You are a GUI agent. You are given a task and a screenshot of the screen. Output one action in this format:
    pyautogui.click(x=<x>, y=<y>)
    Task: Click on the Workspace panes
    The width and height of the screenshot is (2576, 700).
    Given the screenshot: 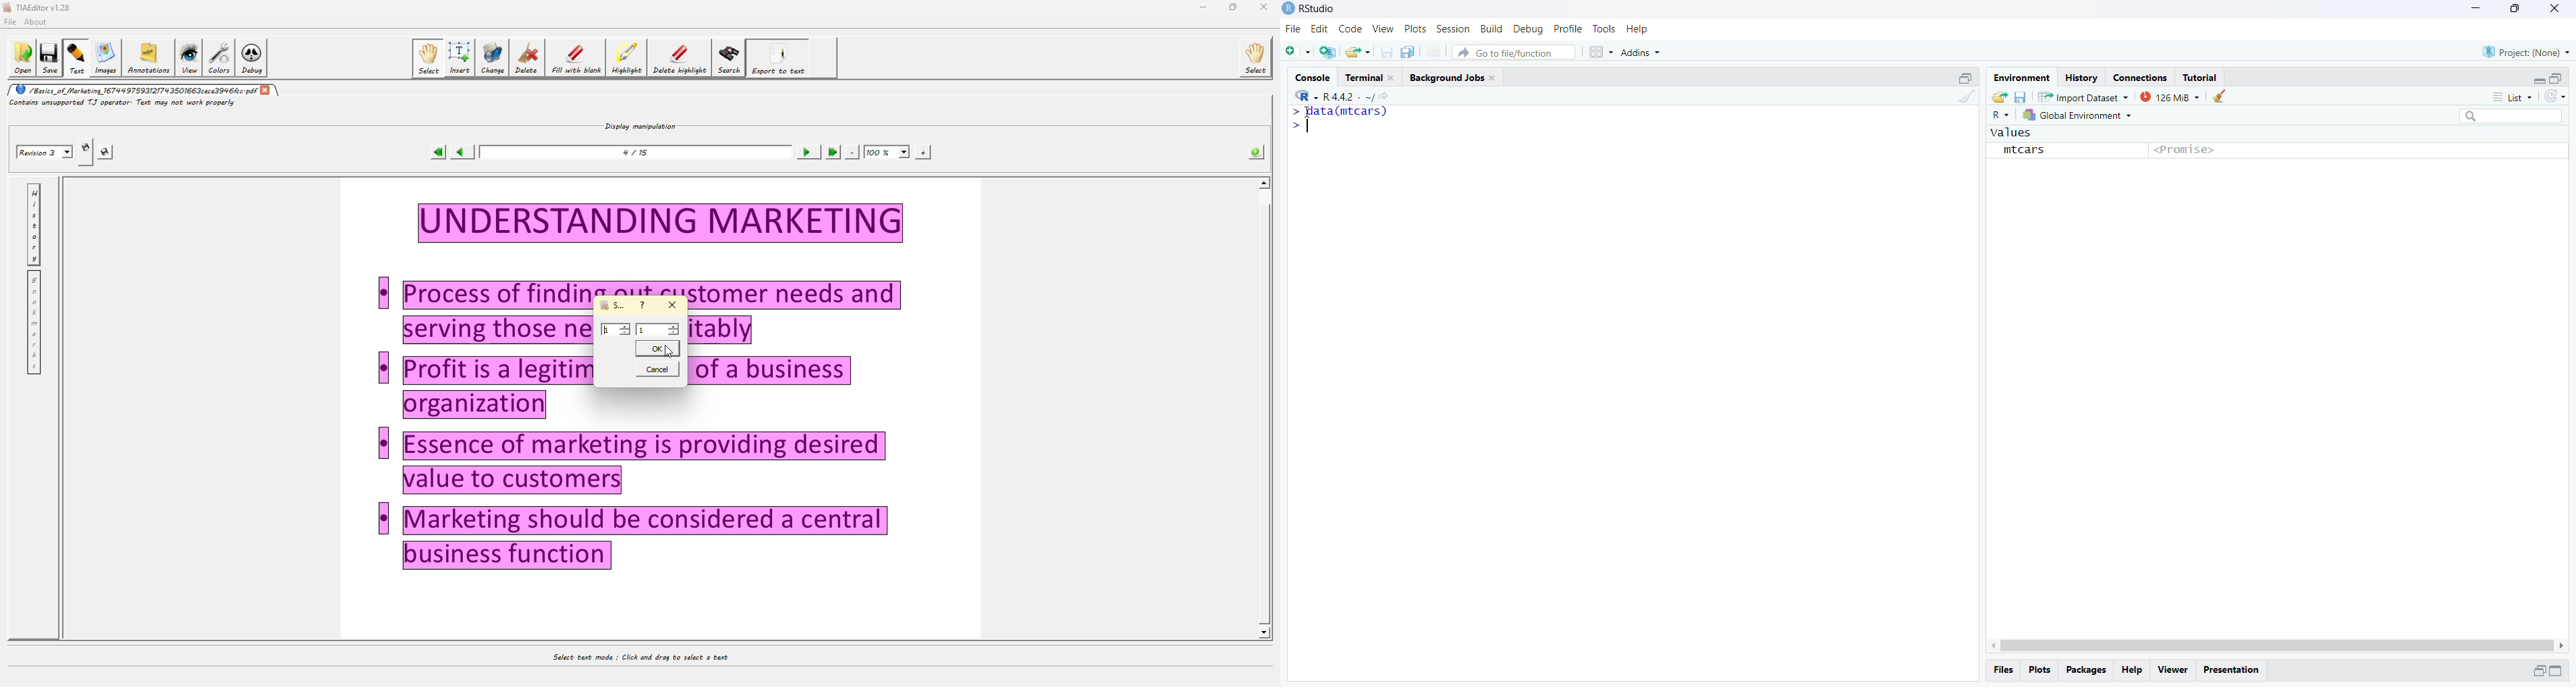 What is the action you would take?
    pyautogui.click(x=1601, y=53)
    